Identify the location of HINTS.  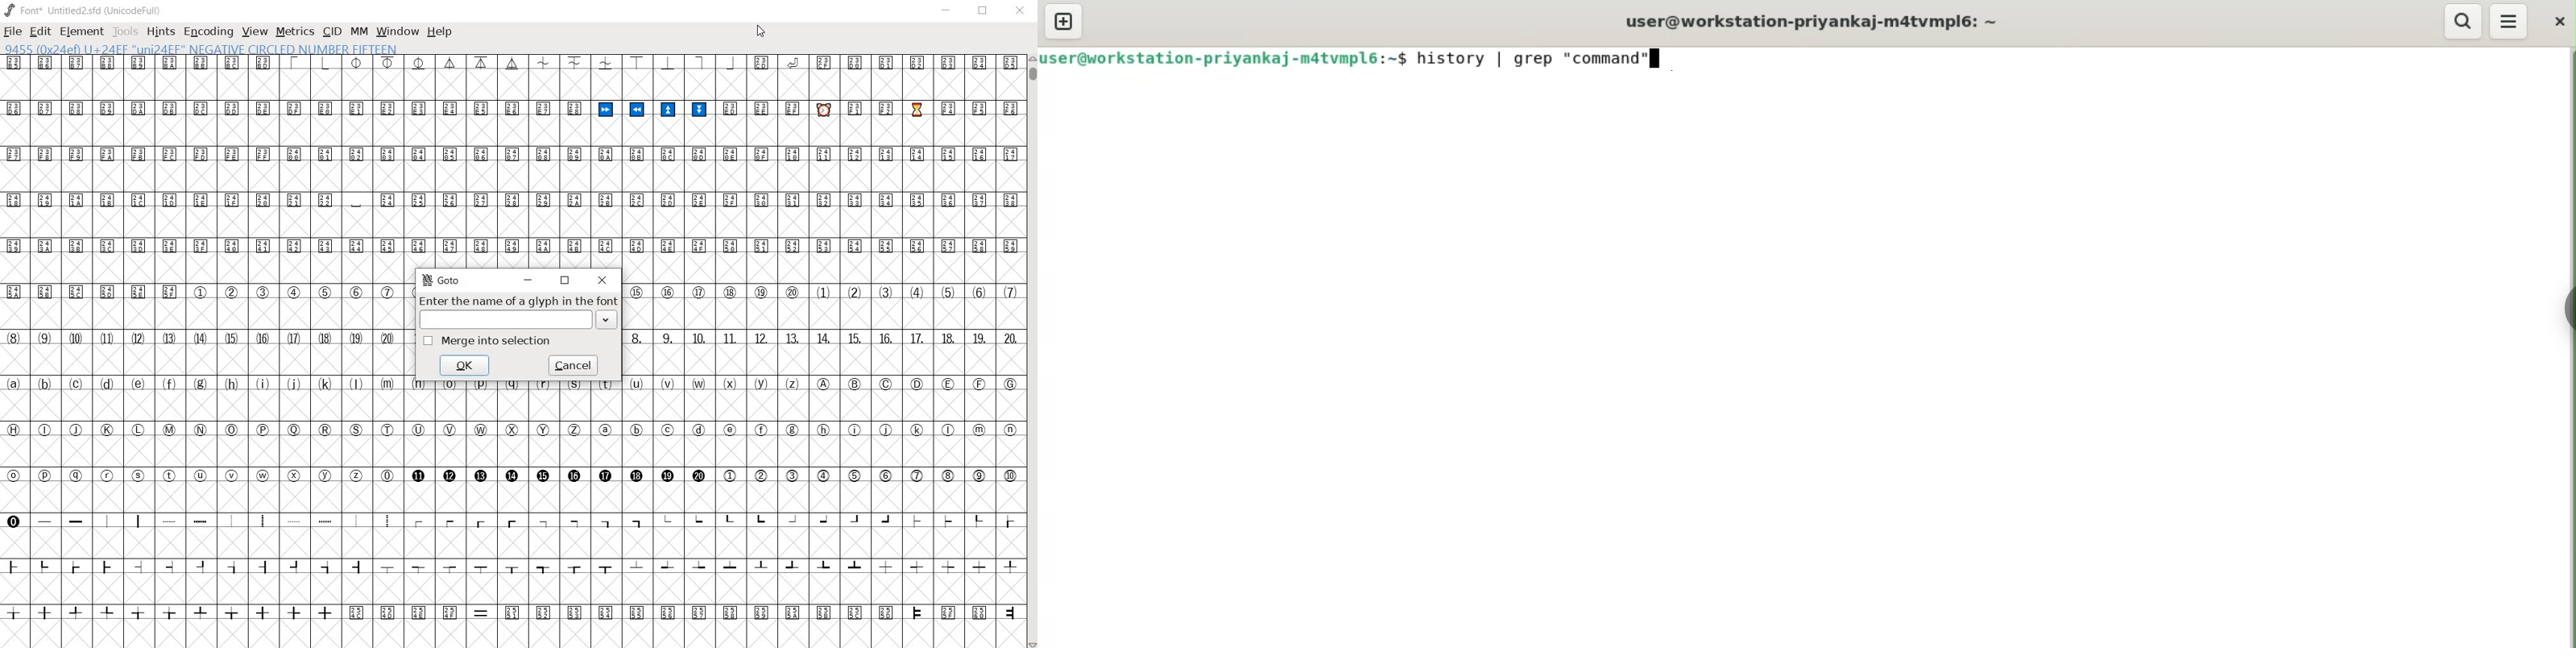
(160, 33).